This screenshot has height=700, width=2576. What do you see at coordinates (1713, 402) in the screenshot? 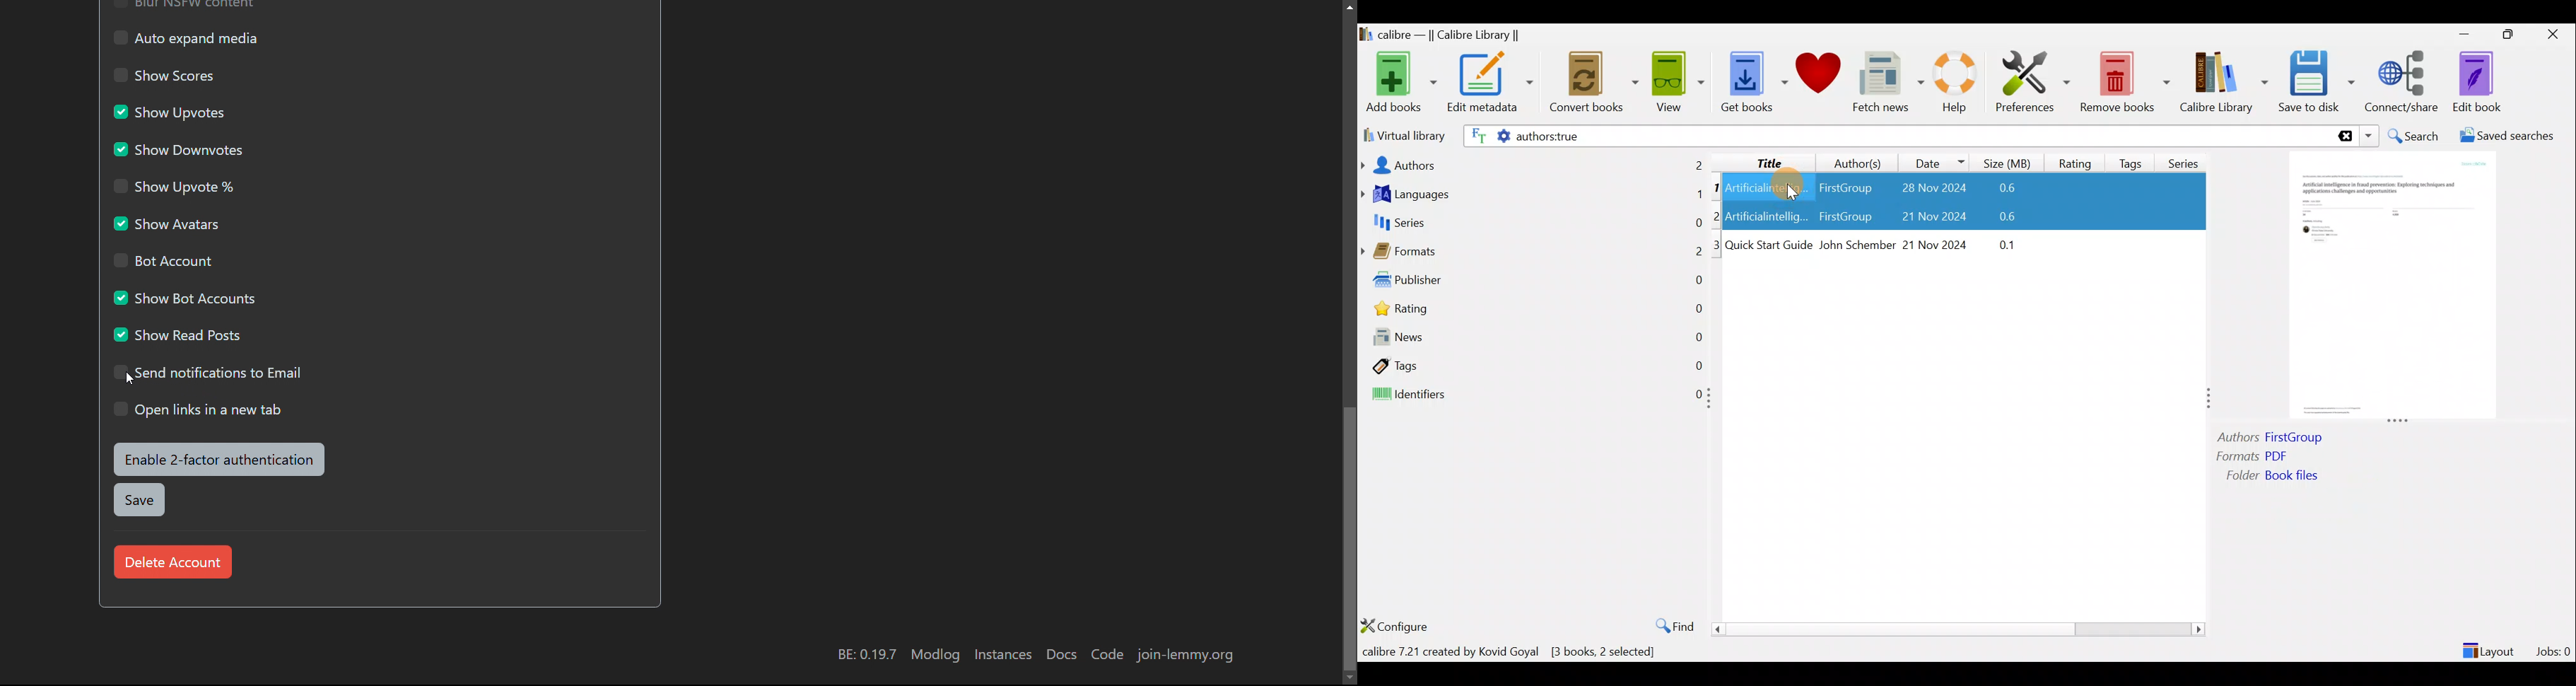
I see `Adjust column to the left` at bounding box center [1713, 402].